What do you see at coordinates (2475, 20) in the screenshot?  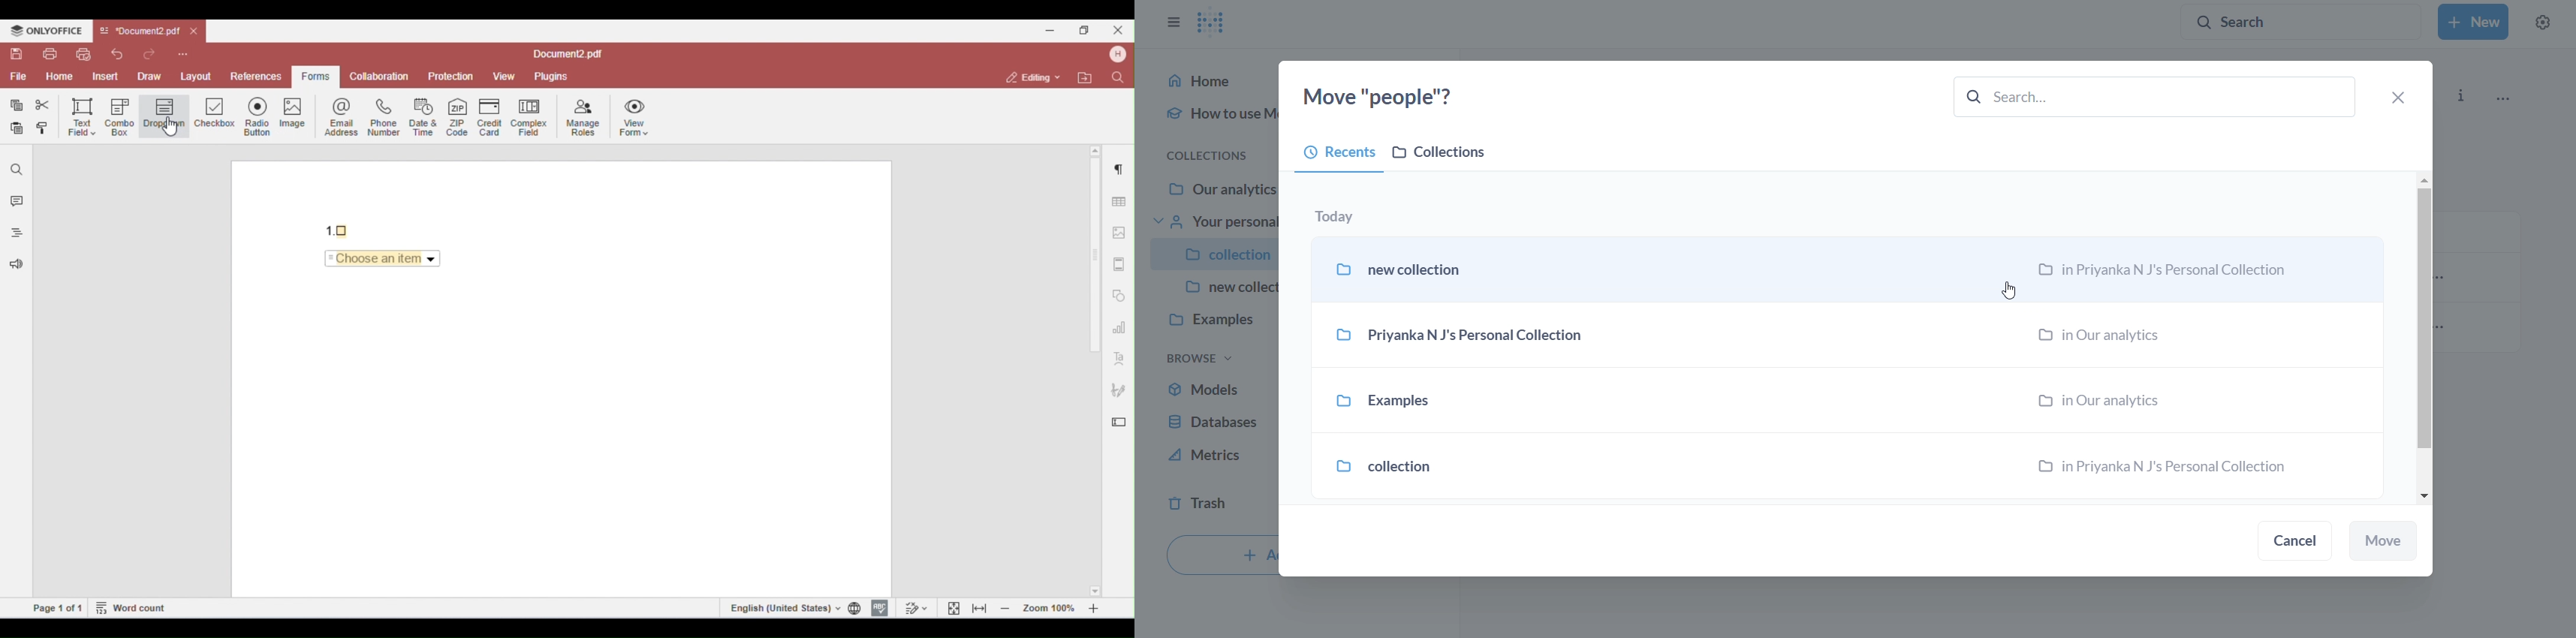 I see `New` at bounding box center [2475, 20].